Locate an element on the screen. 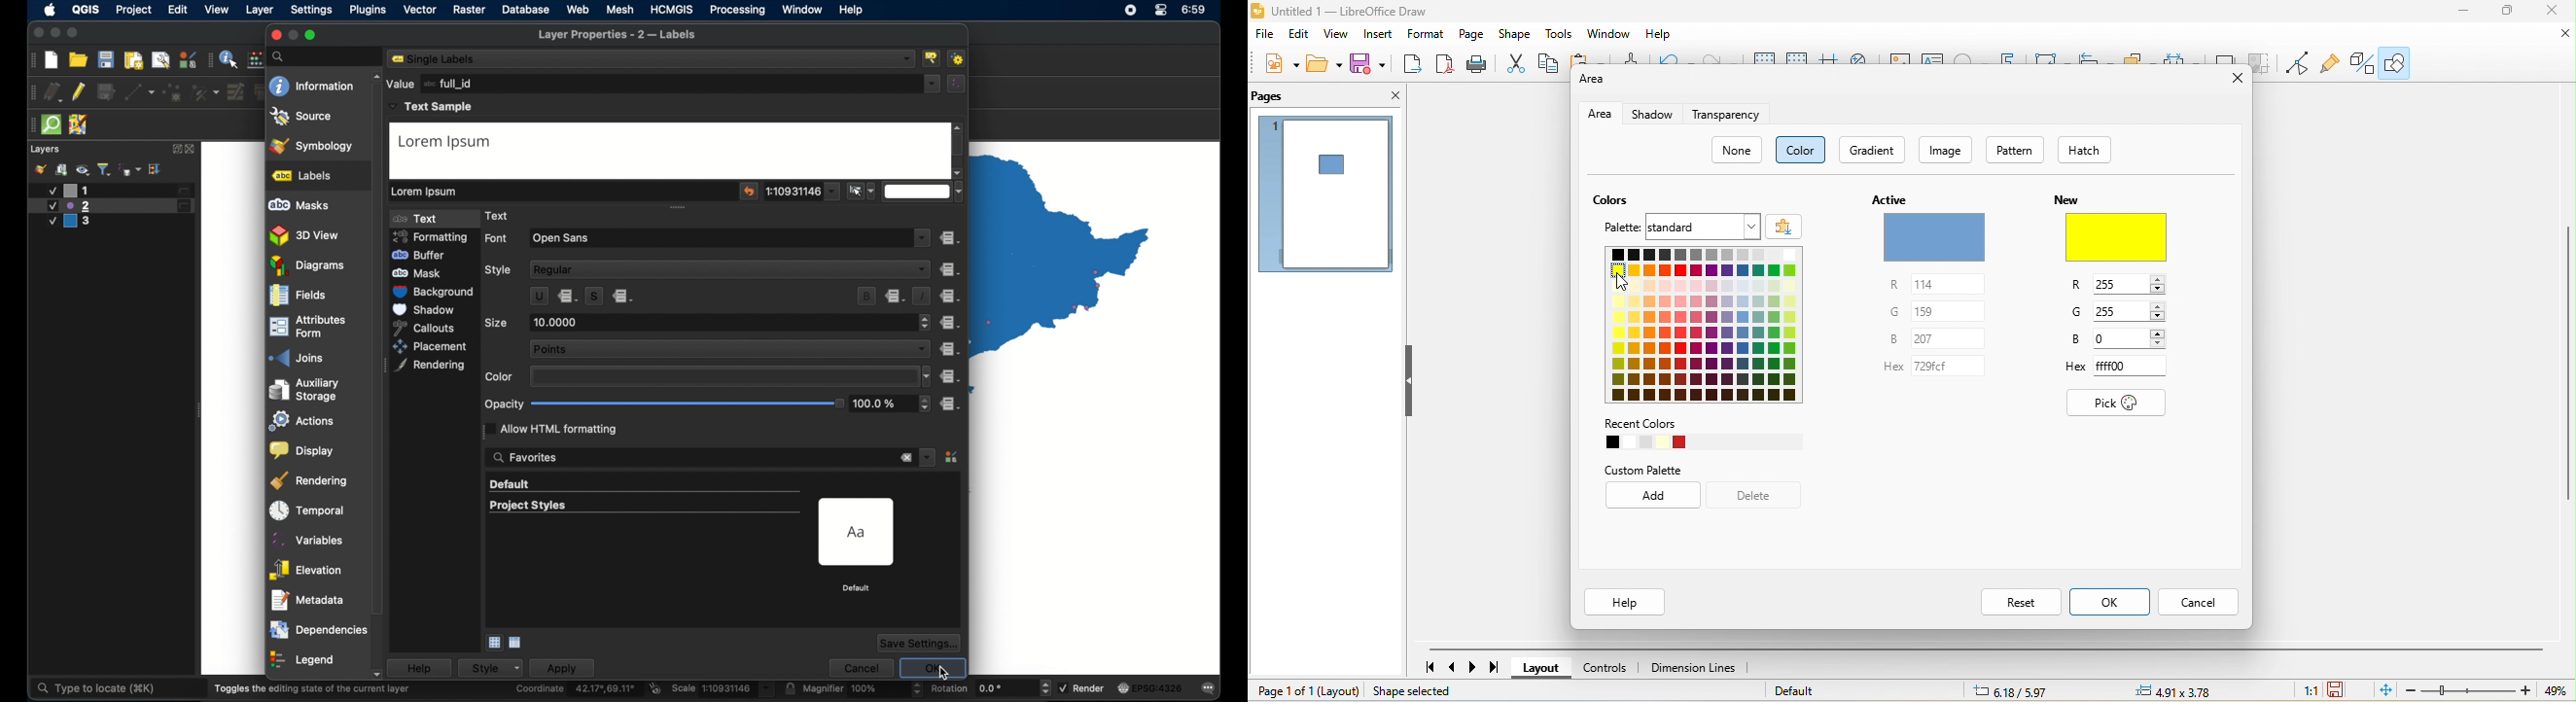  project is located at coordinates (133, 10).